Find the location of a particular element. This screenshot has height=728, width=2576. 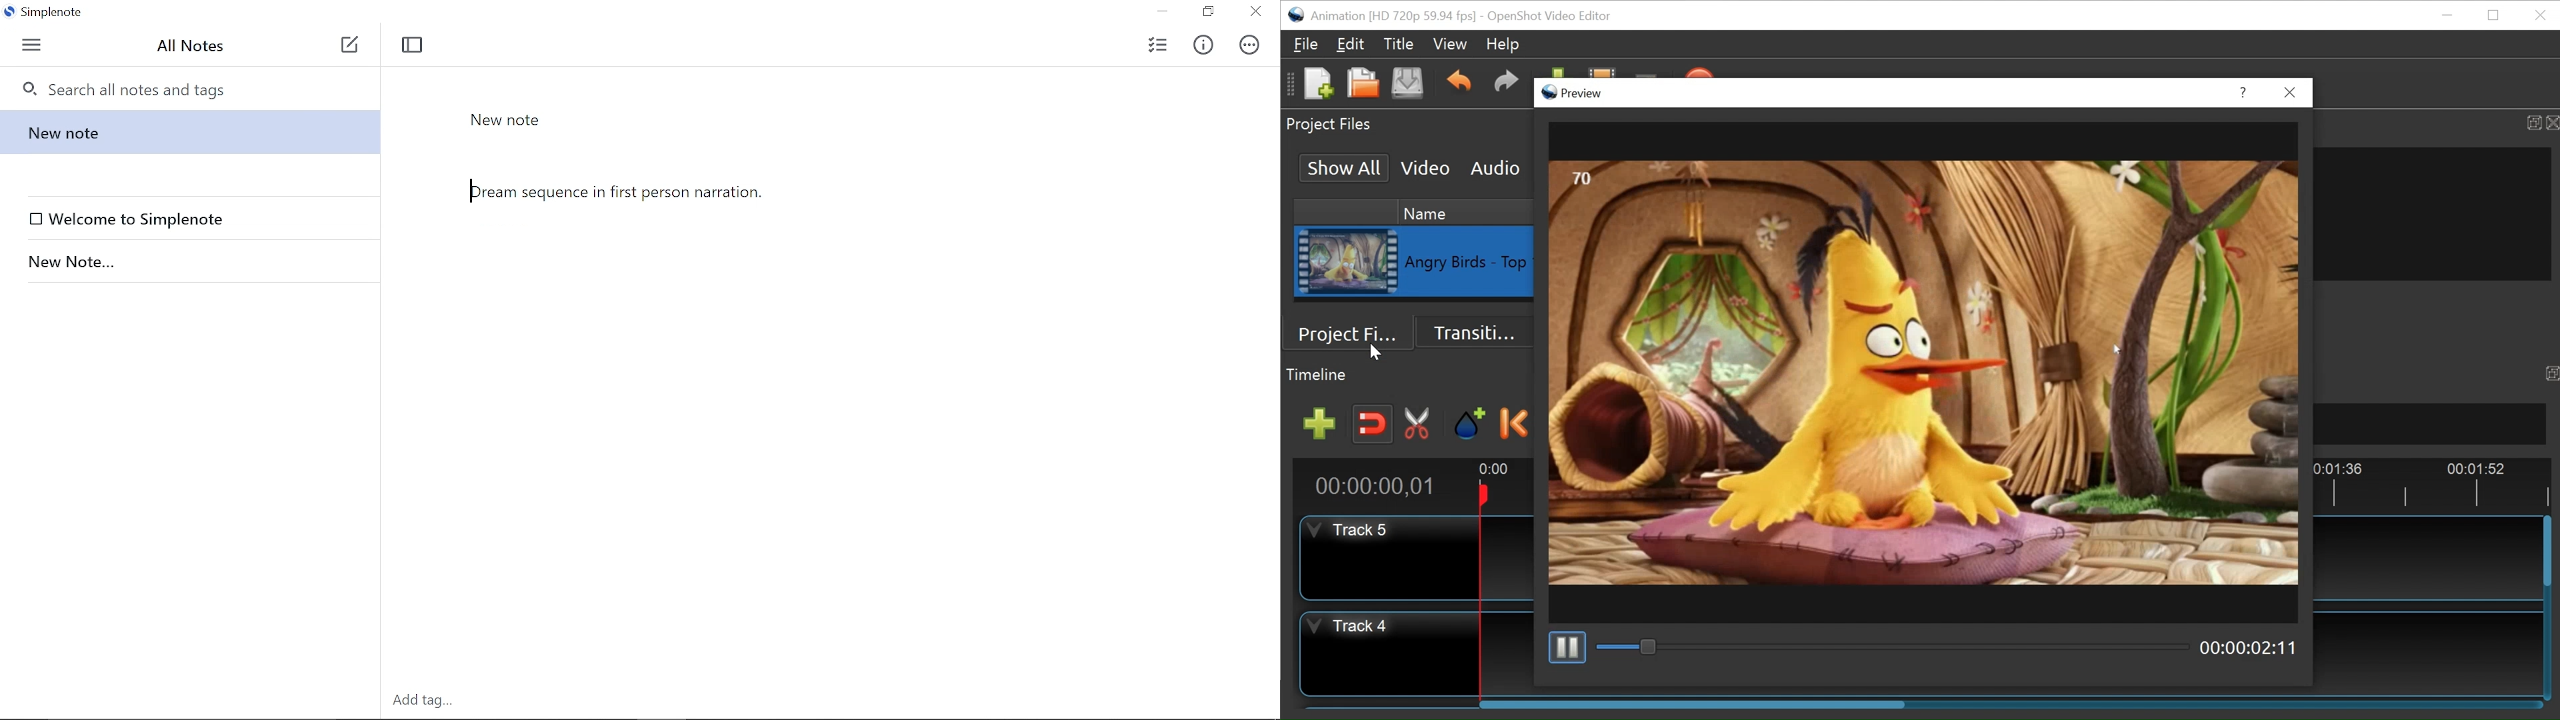

Open Project is located at coordinates (1363, 83).